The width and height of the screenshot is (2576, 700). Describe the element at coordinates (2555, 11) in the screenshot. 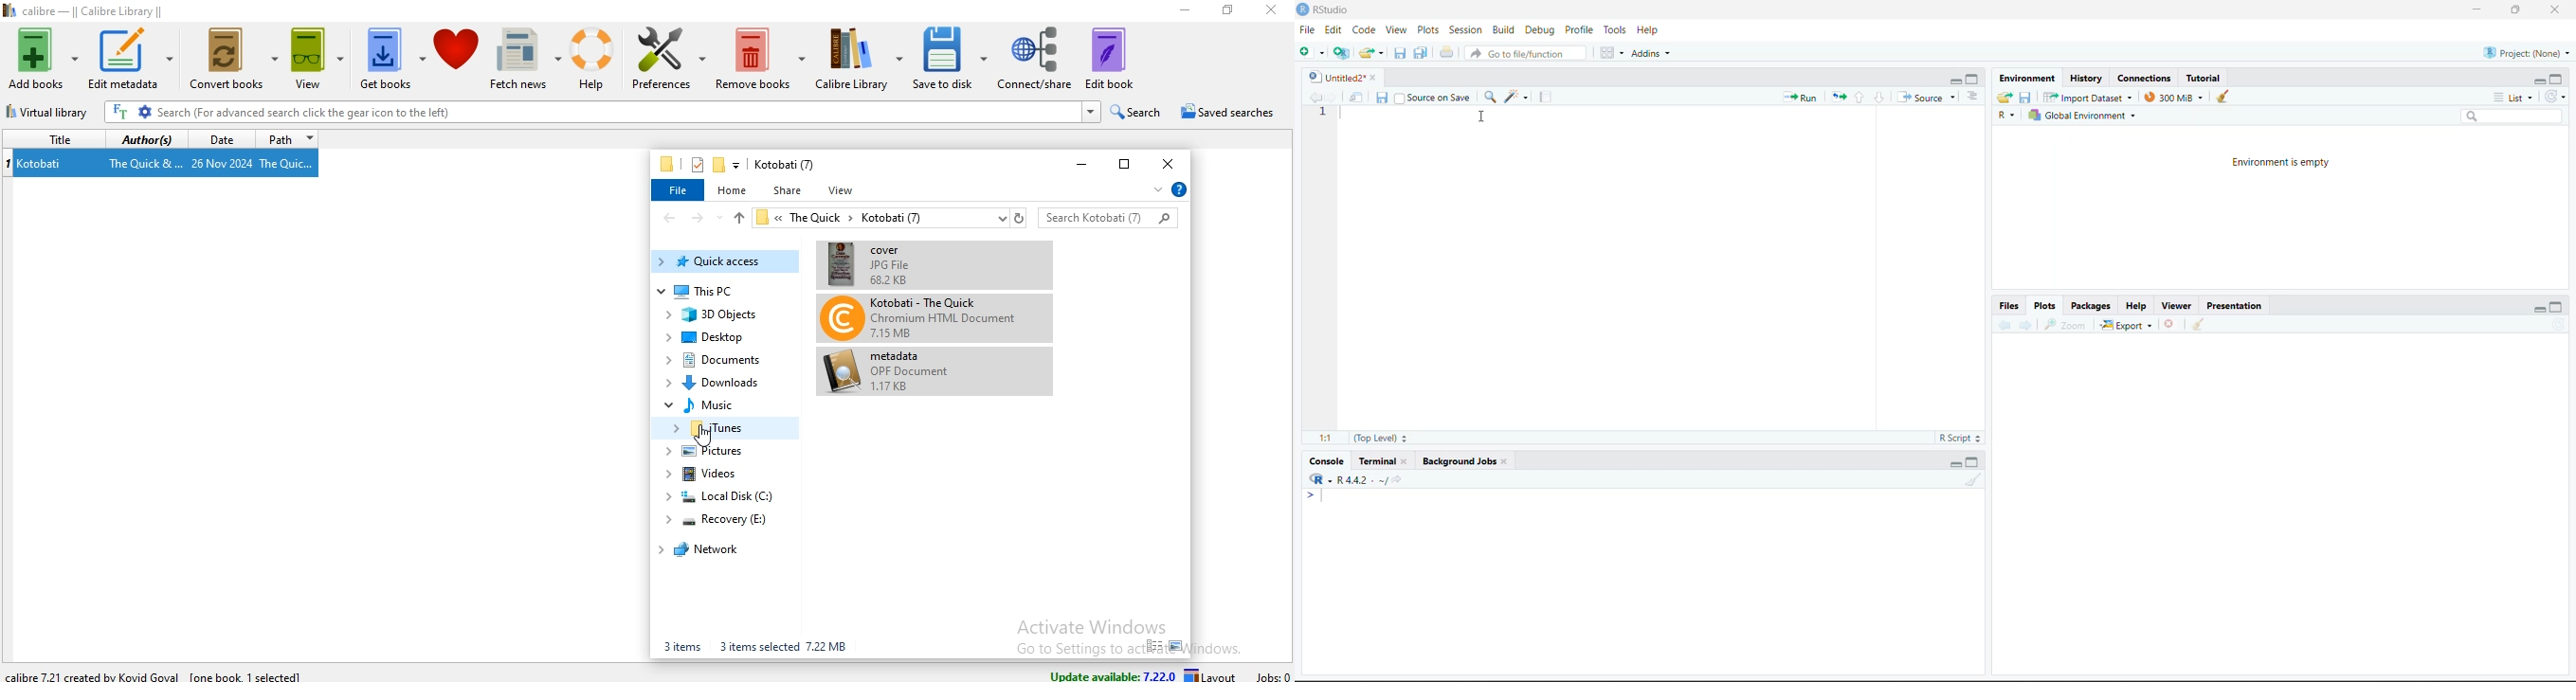

I see `close` at that location.